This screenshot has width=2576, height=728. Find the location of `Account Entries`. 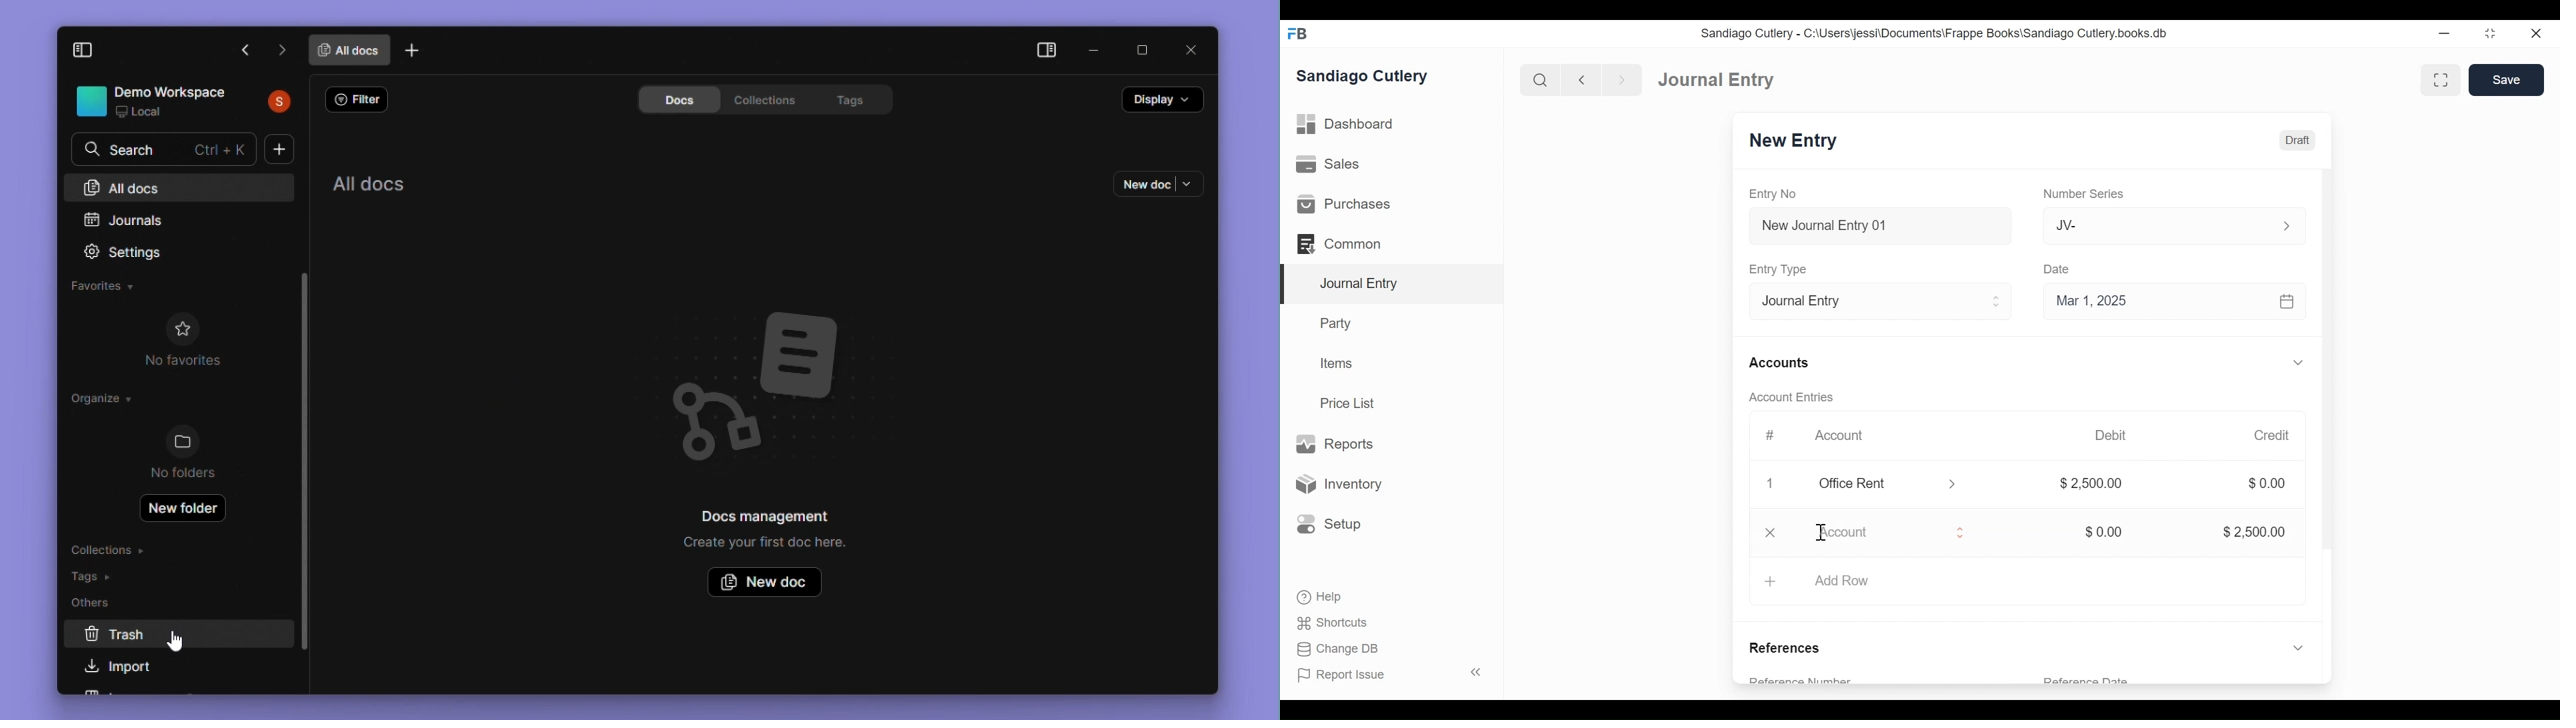

Account Entries is located at coordinates (1786, 397).